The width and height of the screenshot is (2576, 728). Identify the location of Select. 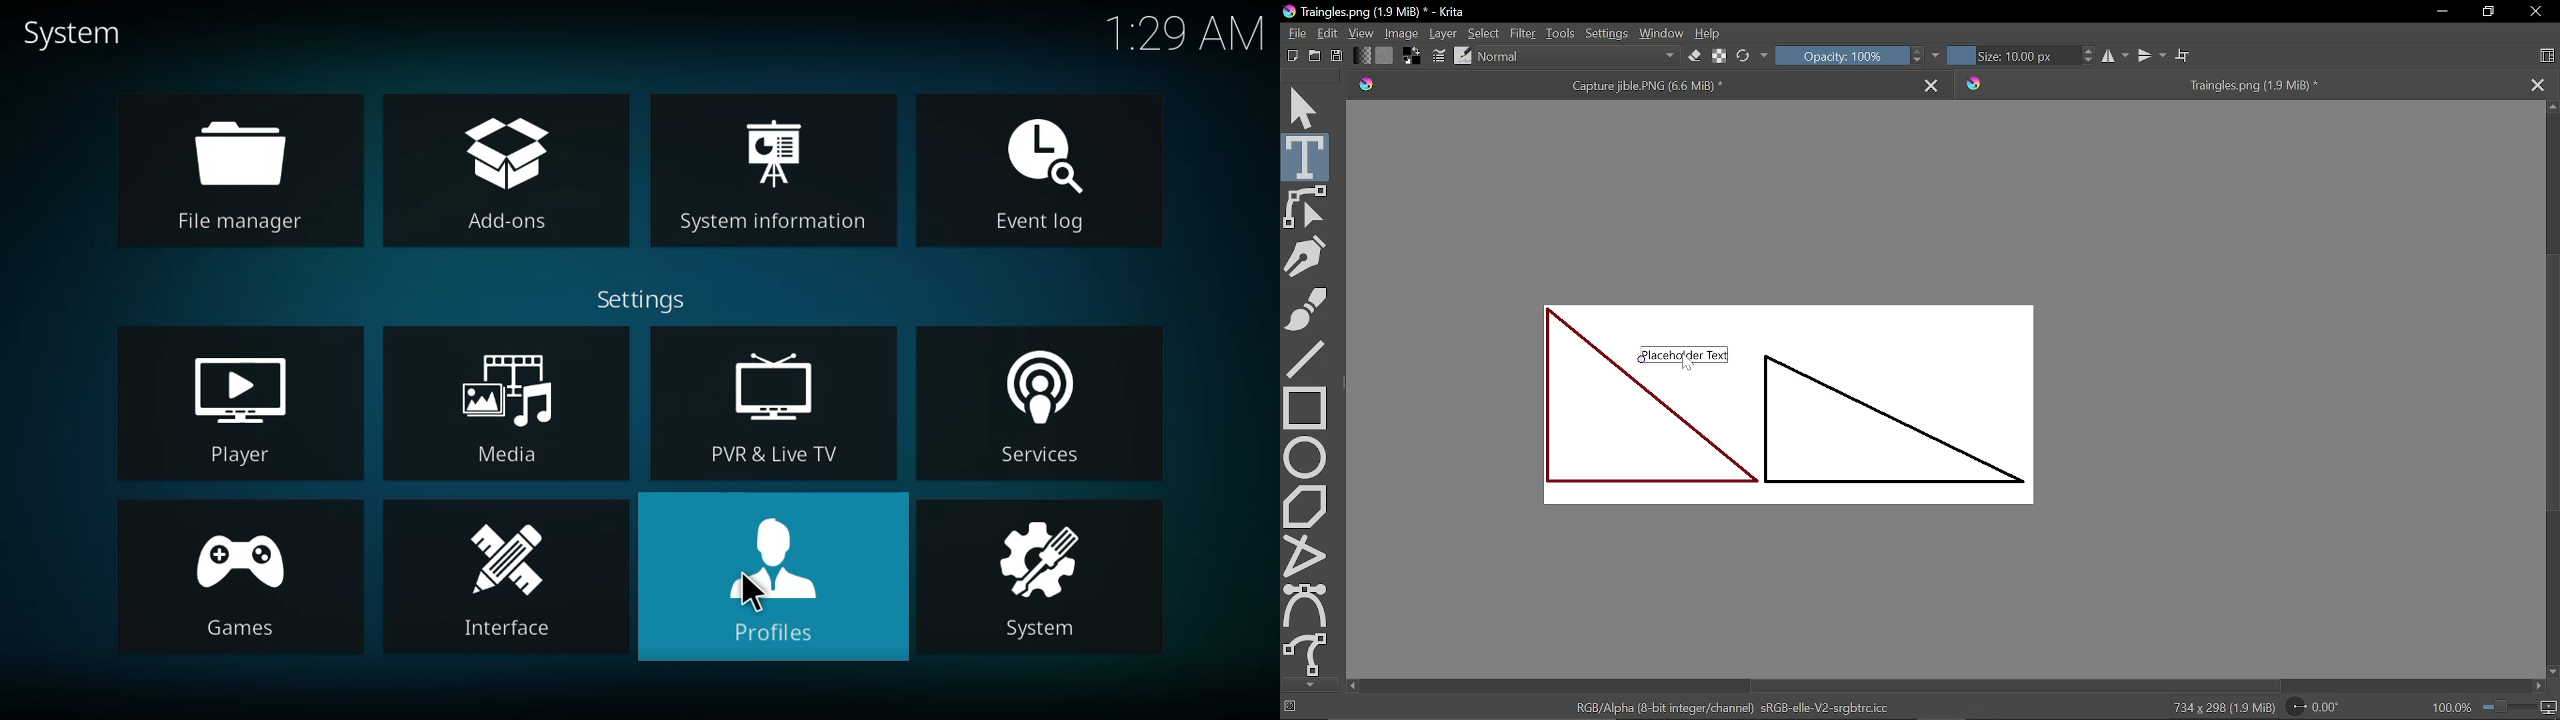
(1484, 34).